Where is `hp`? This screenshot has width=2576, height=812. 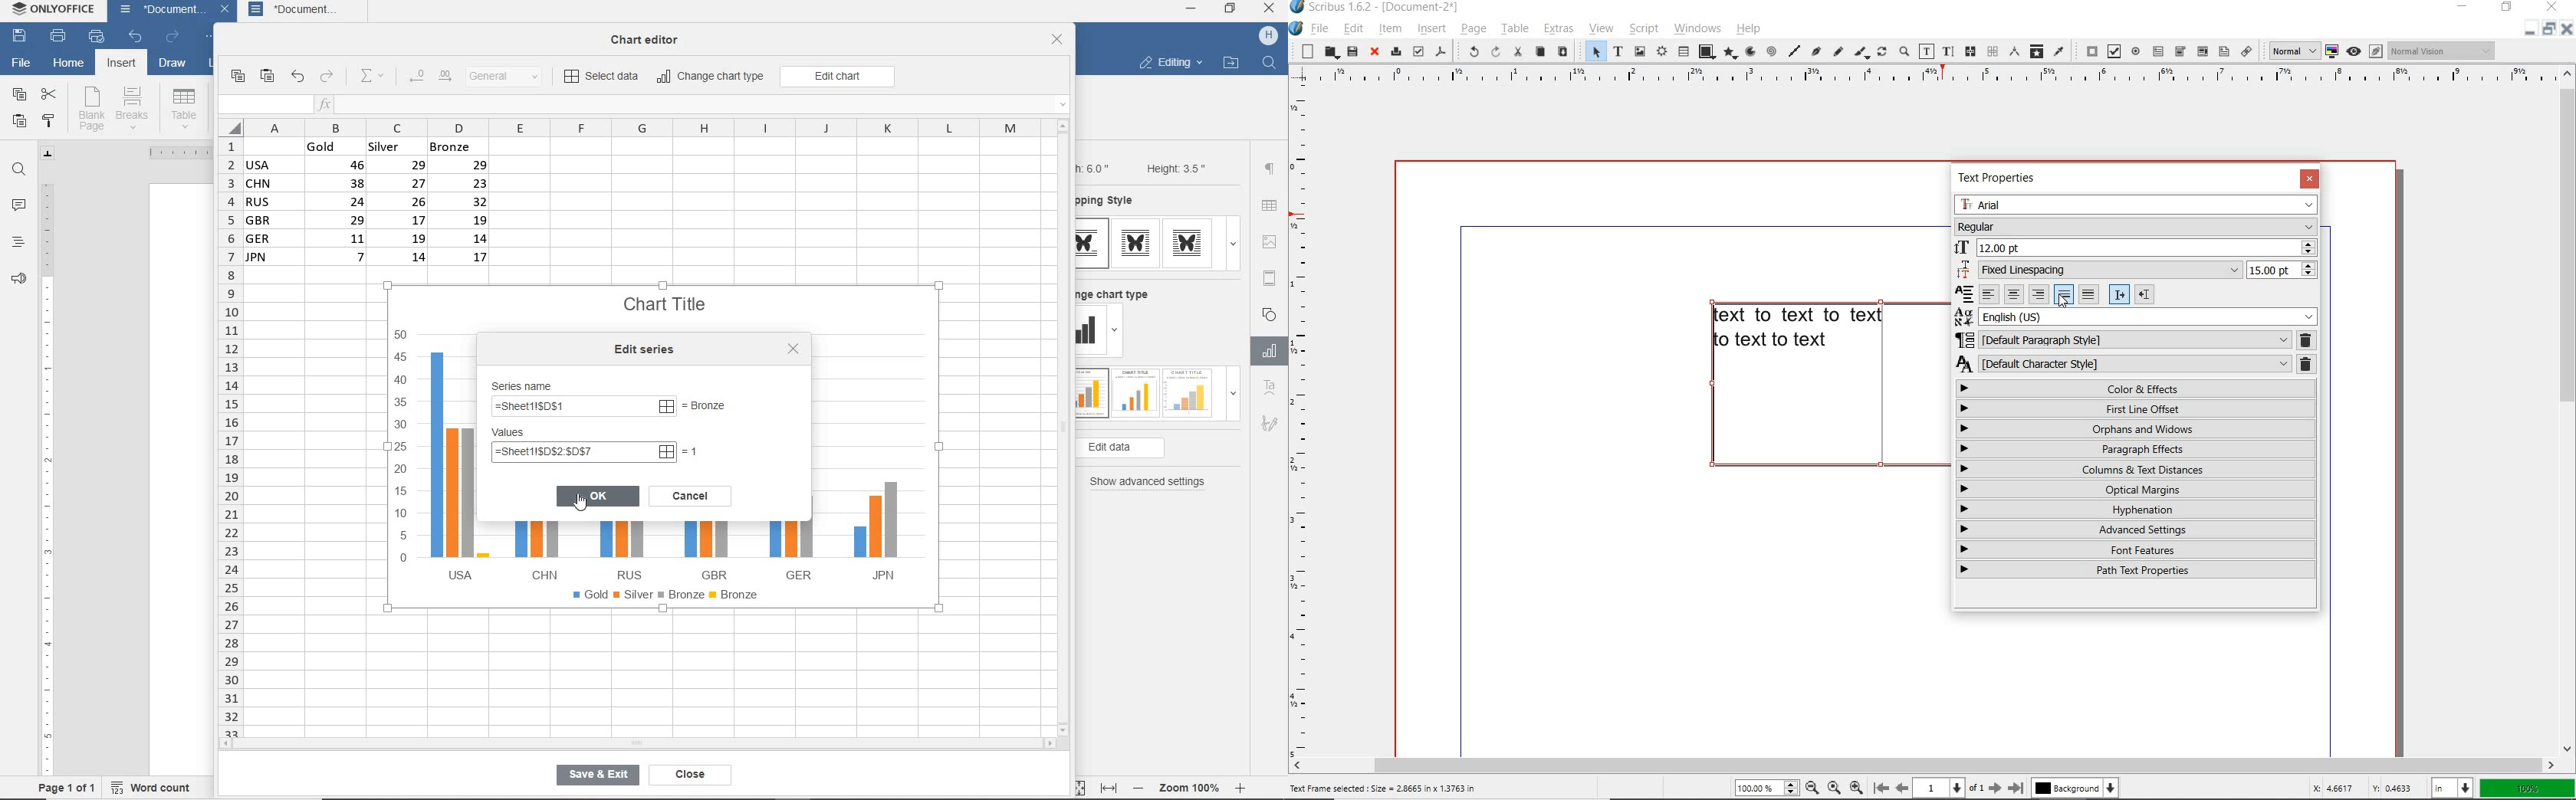
hp is located at coordinates (1269, 36).